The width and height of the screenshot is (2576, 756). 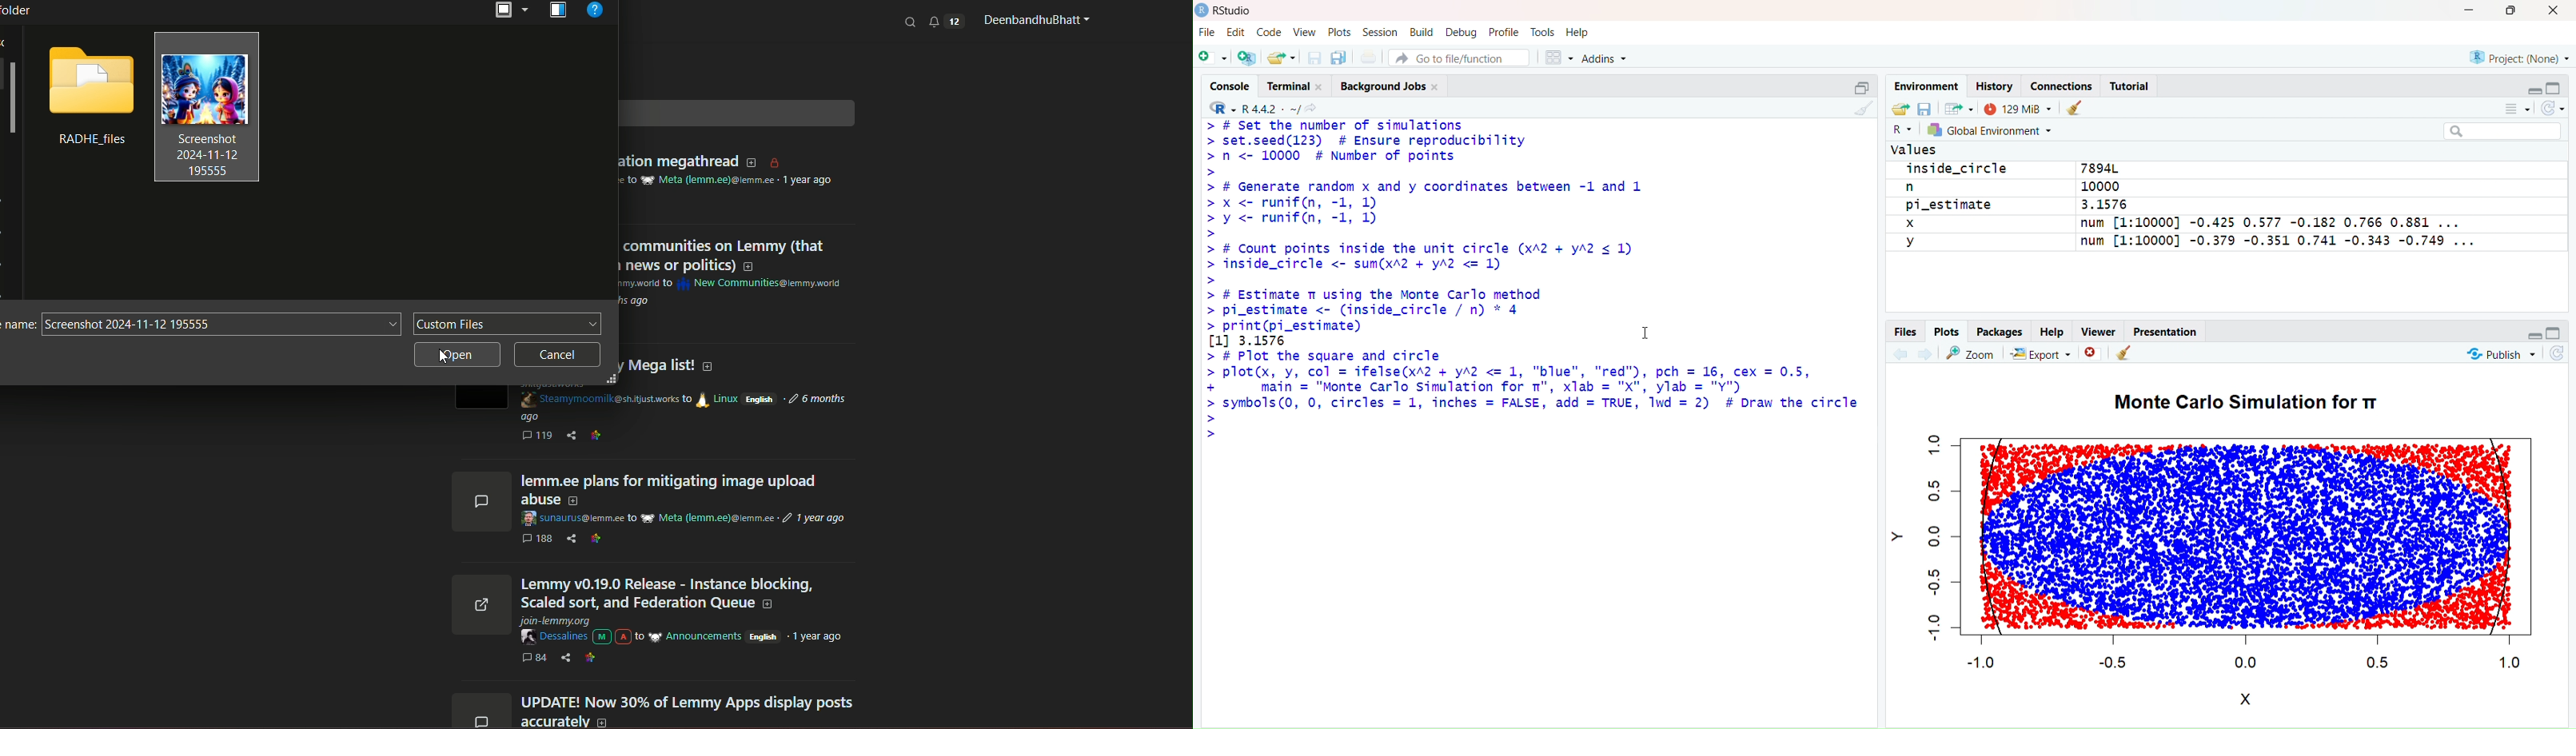 What do you see at coordinates (1282, 55) in the screenshot?
I see `Open an existing file (Ctrl + O)` at bounding box center [1282, 55].